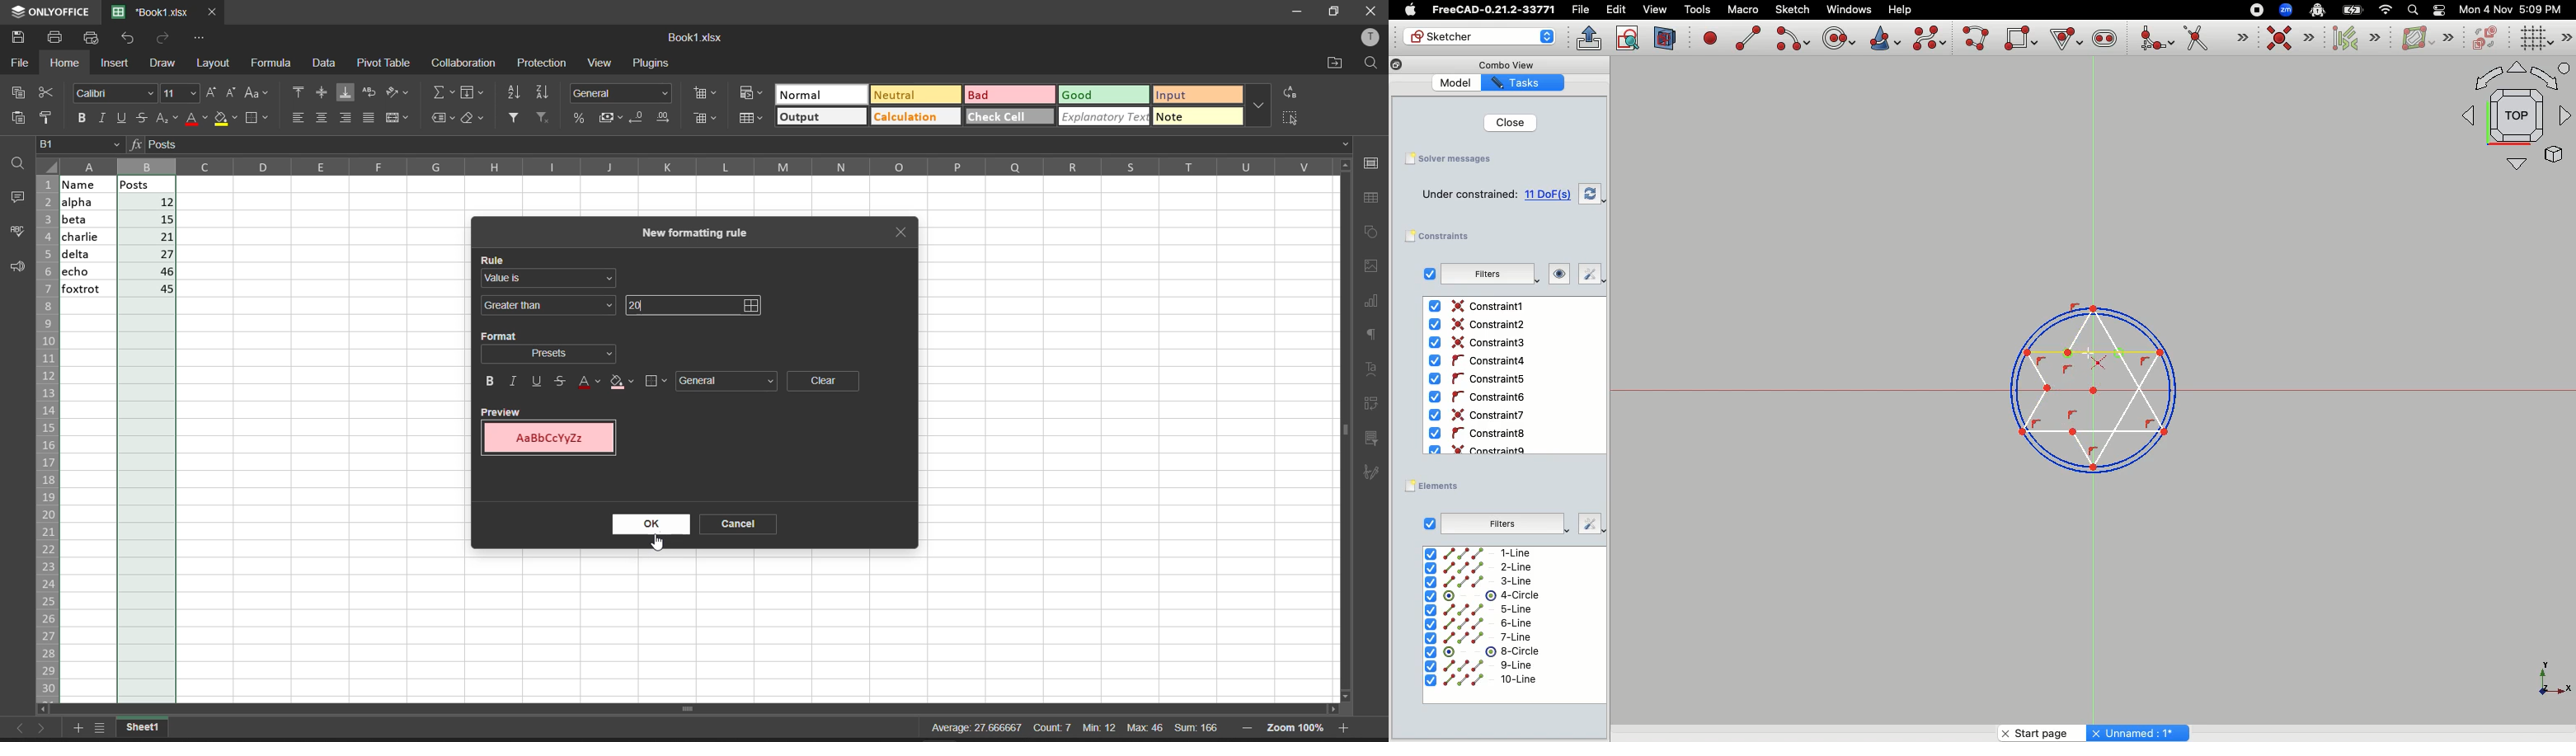  Describe the element at coordinates (1480, 609) in the screenshot. I see `5-line` at that location.